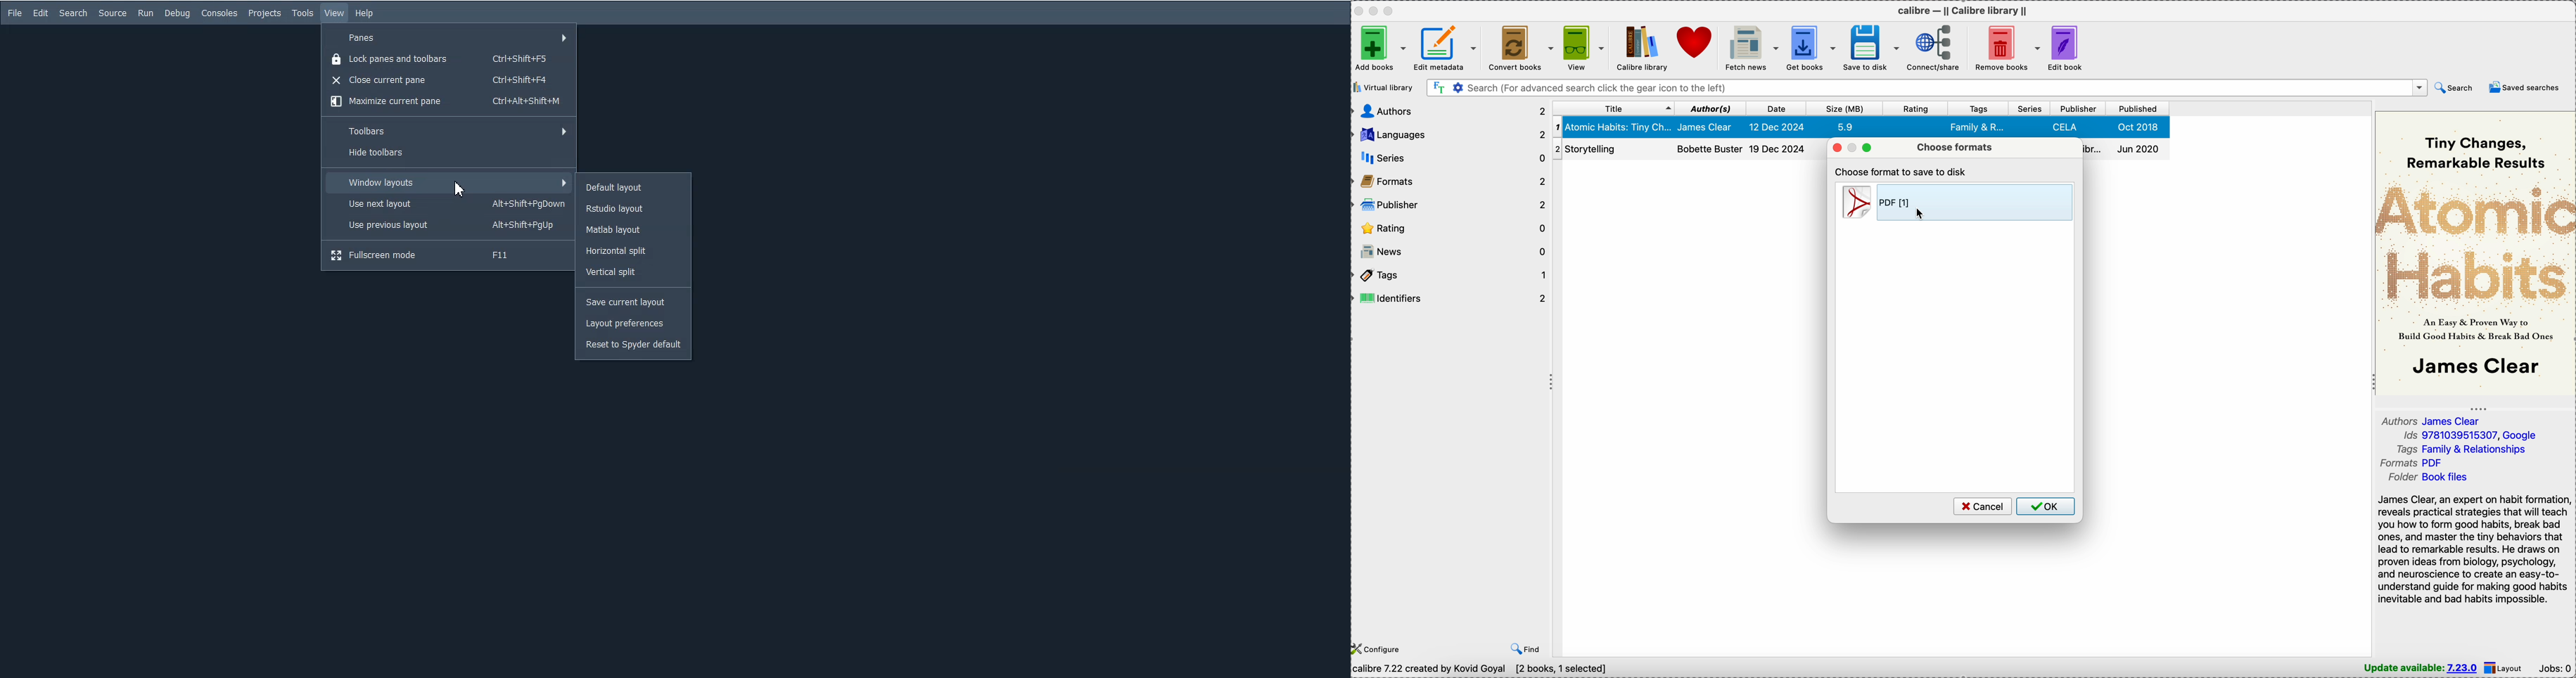  What do you see at coordinates (1358, 10) in the screenshot?
I see `close Calibre` at bounding box center [1358, 10].